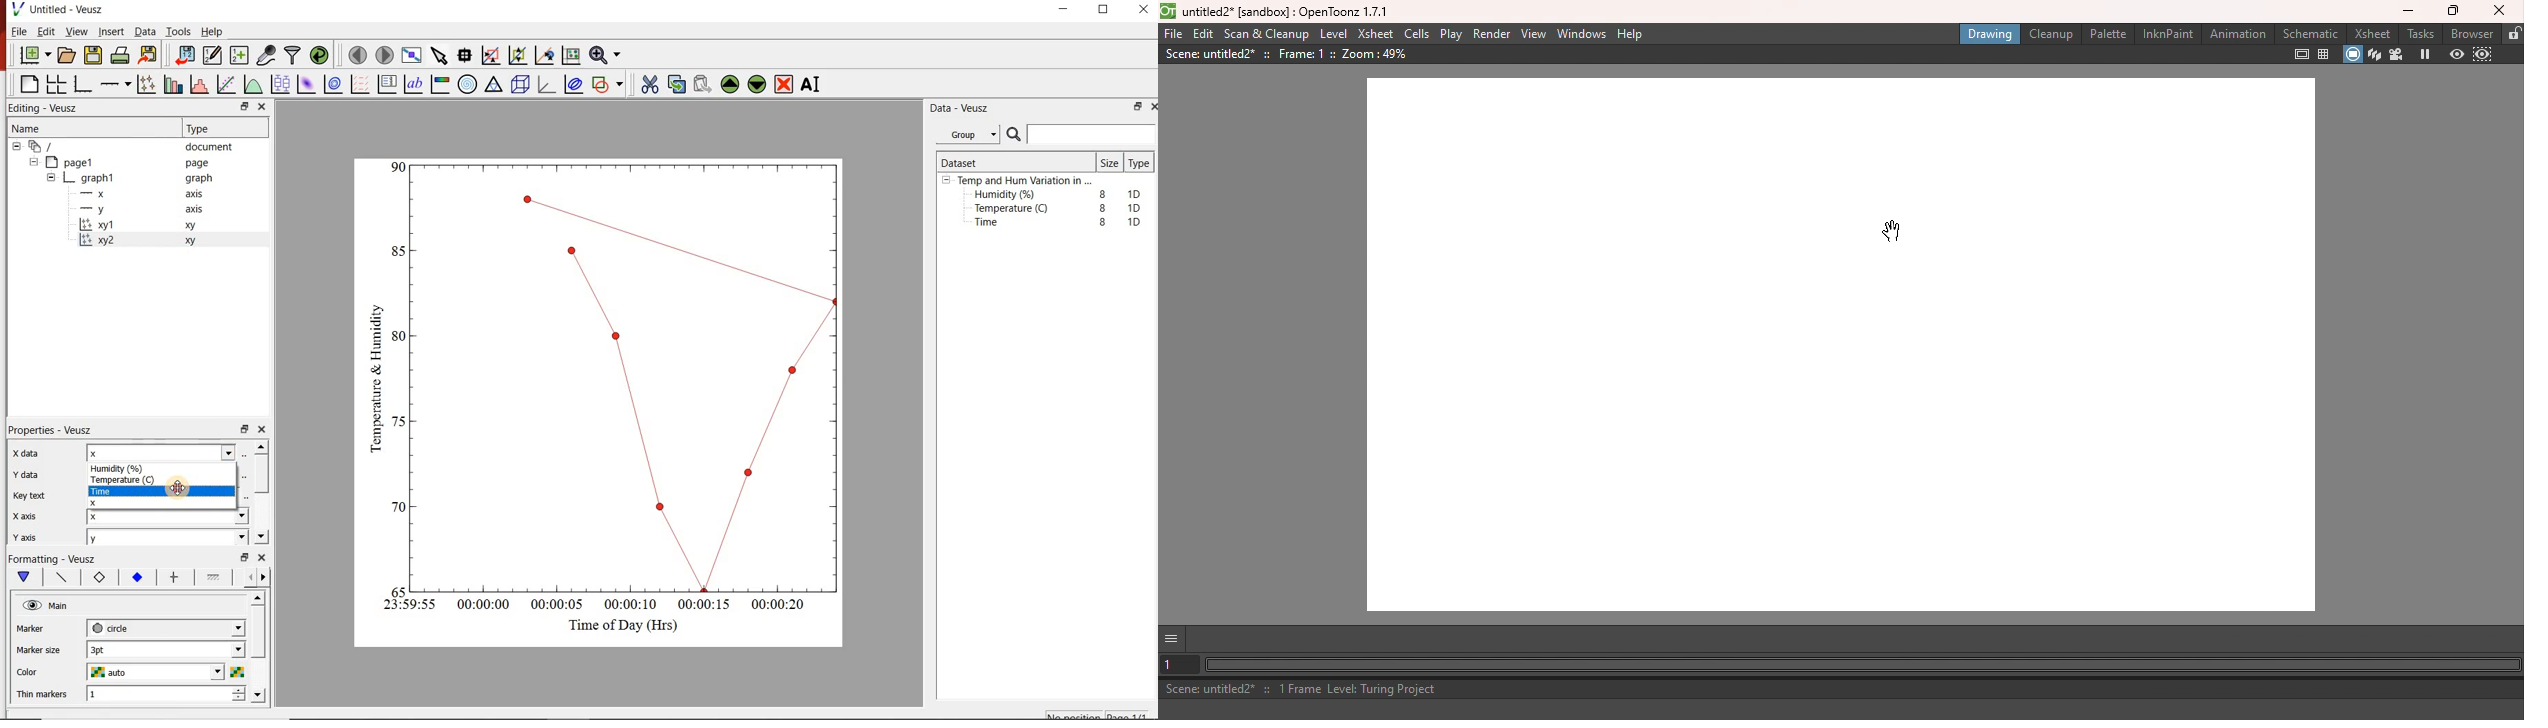 Image resolution: width=2548 pixels, height=728 pixels. Describe the element at coordinates (132, 695) in the screenshot. I see `1` at that location.